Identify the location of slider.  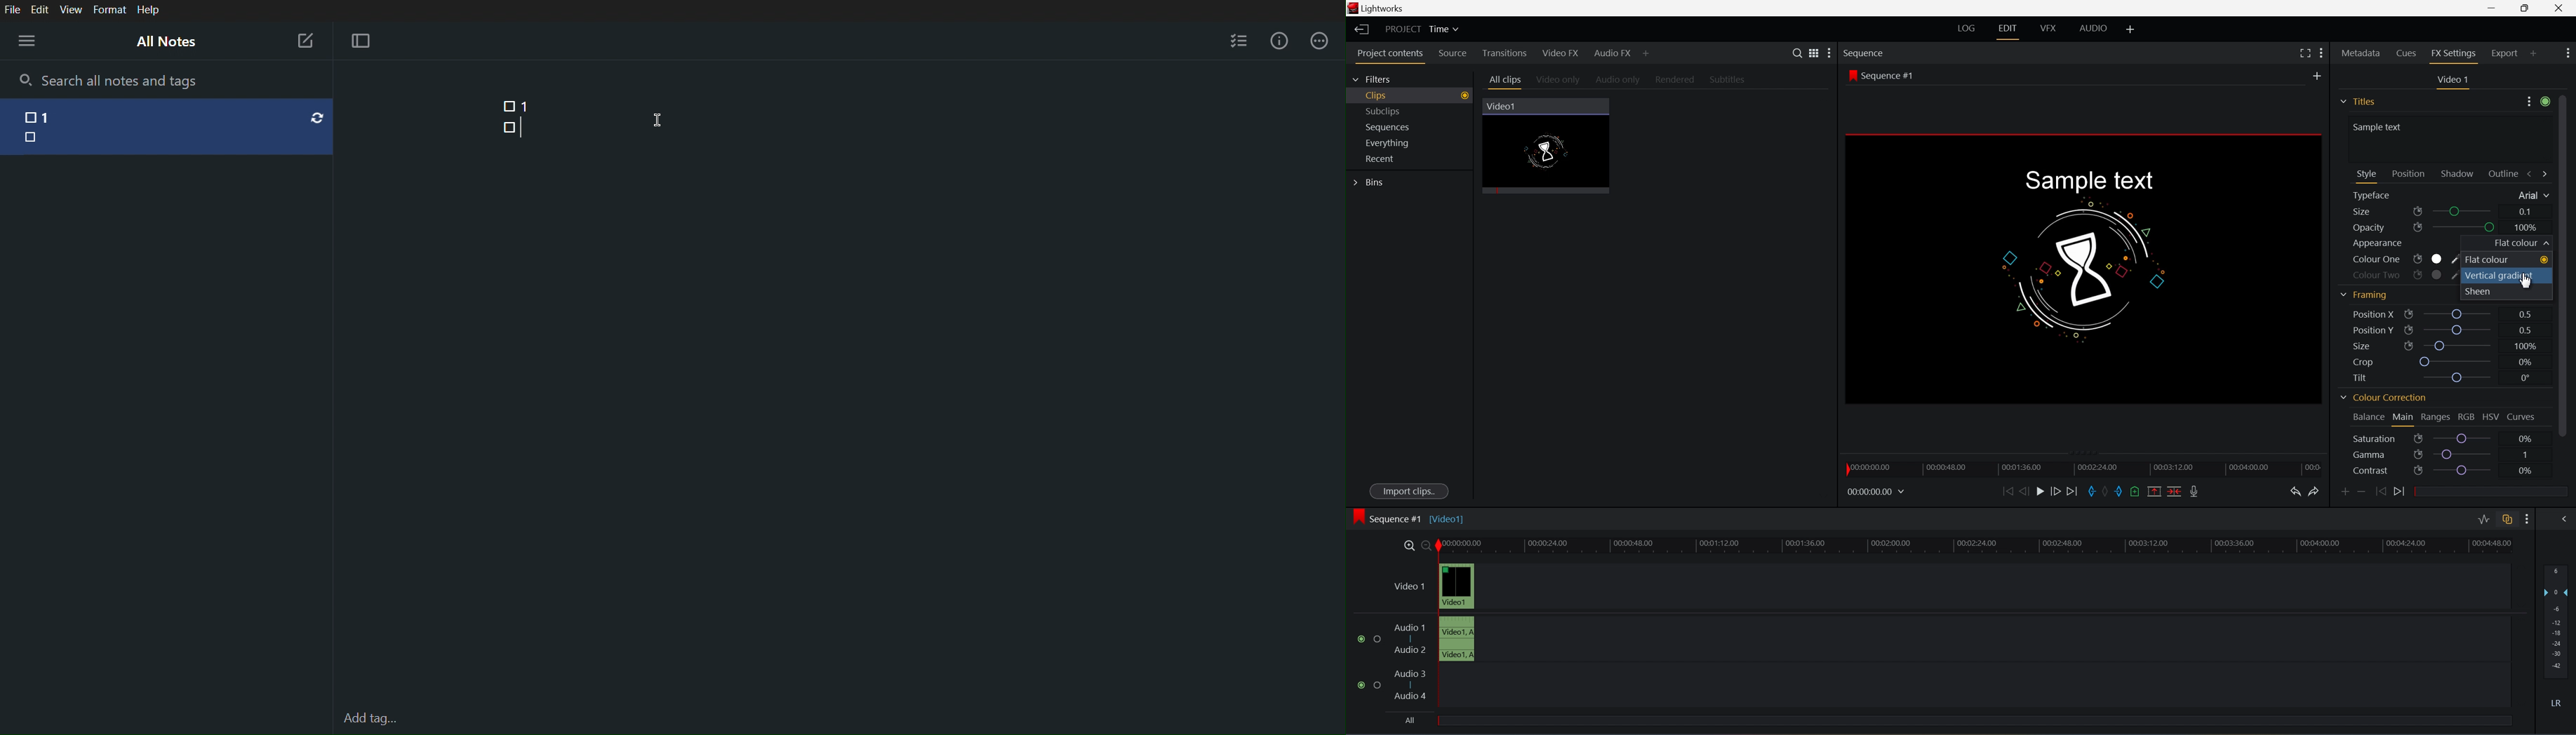
(2459, 330).